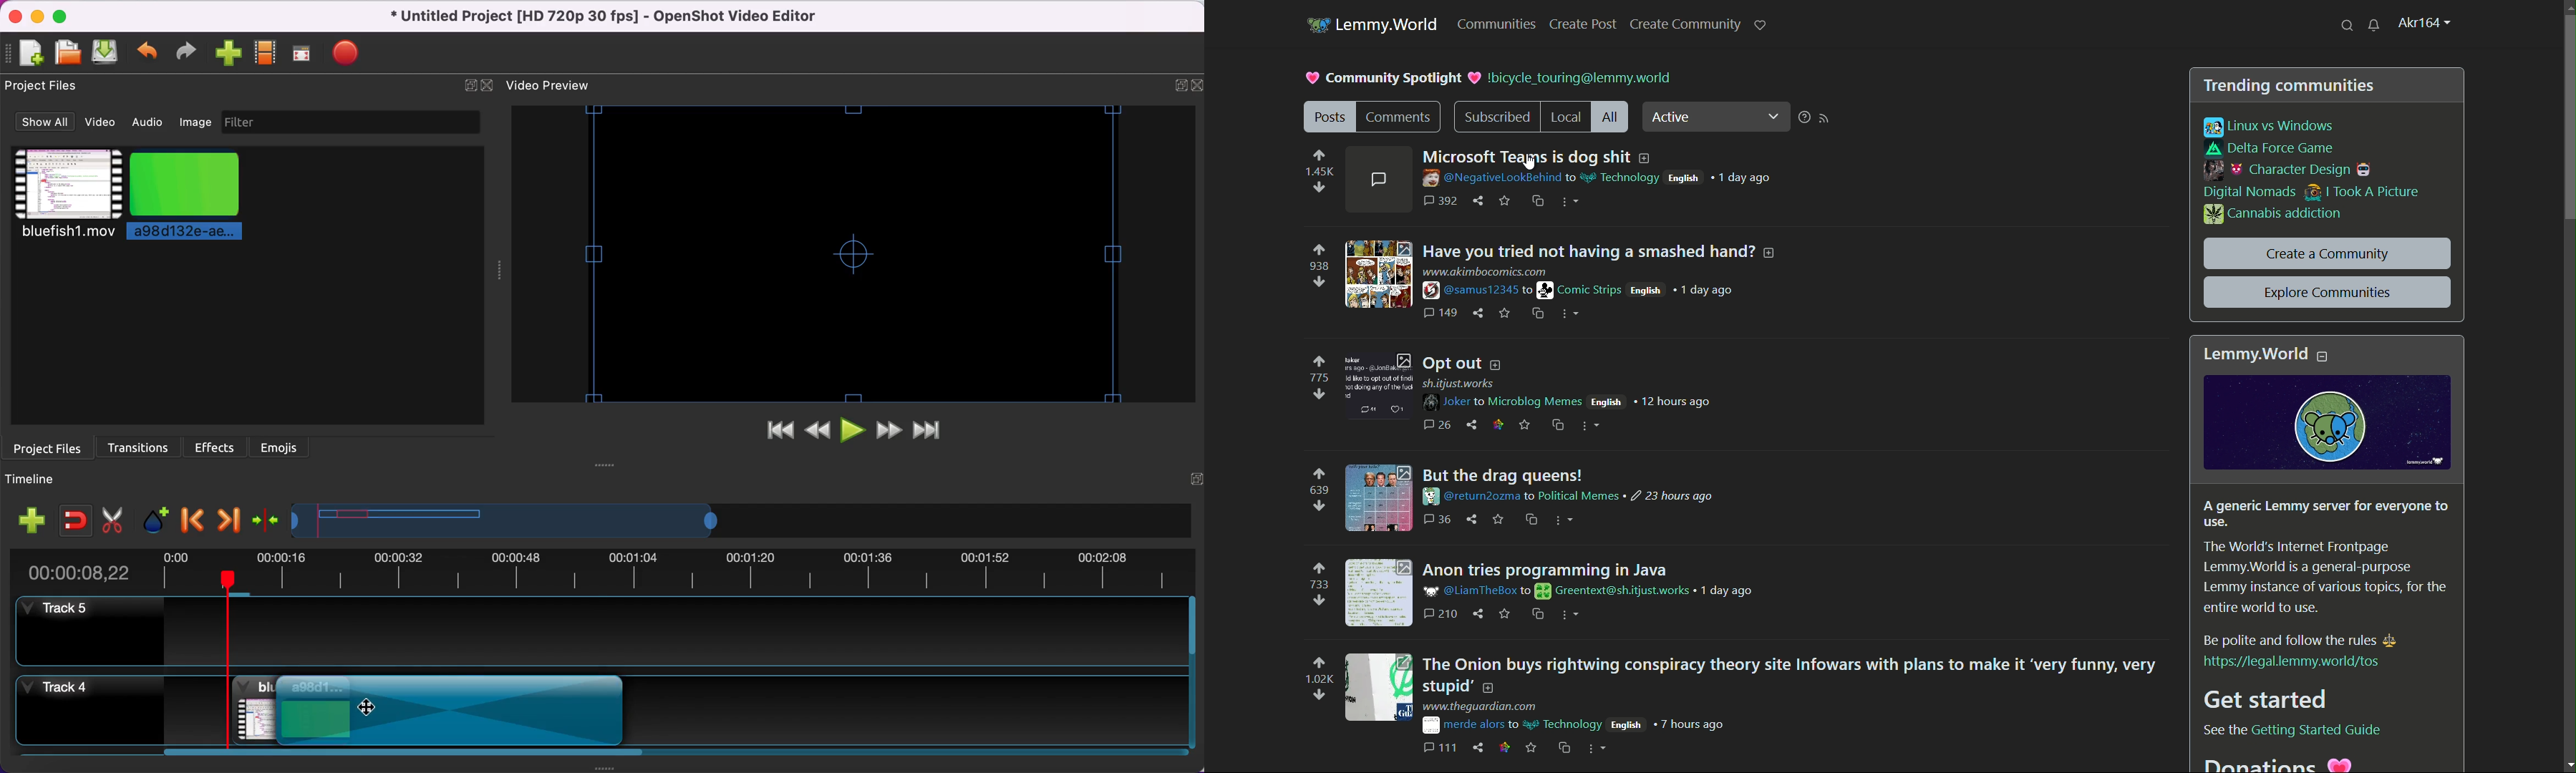  What do you see at coordinates (1612, 117) in the screenshot?
I see `all` at bounding box center [1612, 117].